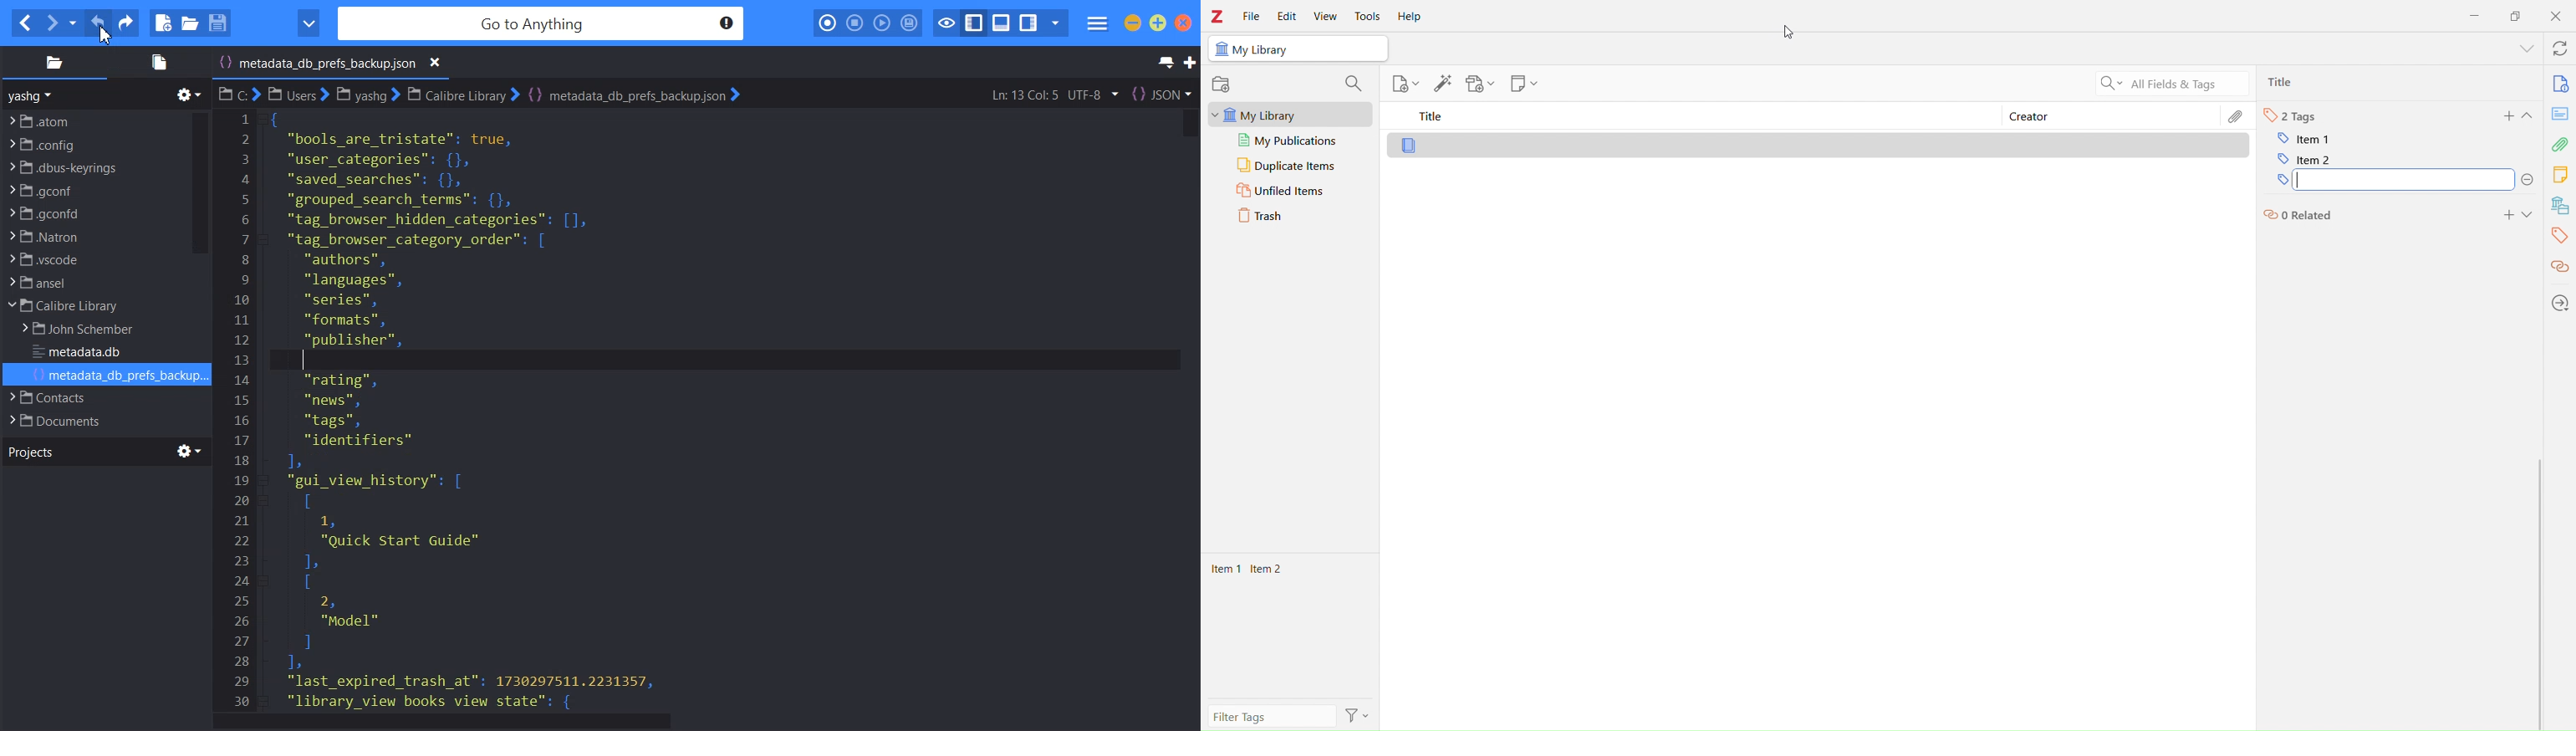 Image resolution: width=2576 pixels, height=756 pixels. Describe the element at coordinates (1190, 63) in the screenshot. I see `New Tab` at that location.